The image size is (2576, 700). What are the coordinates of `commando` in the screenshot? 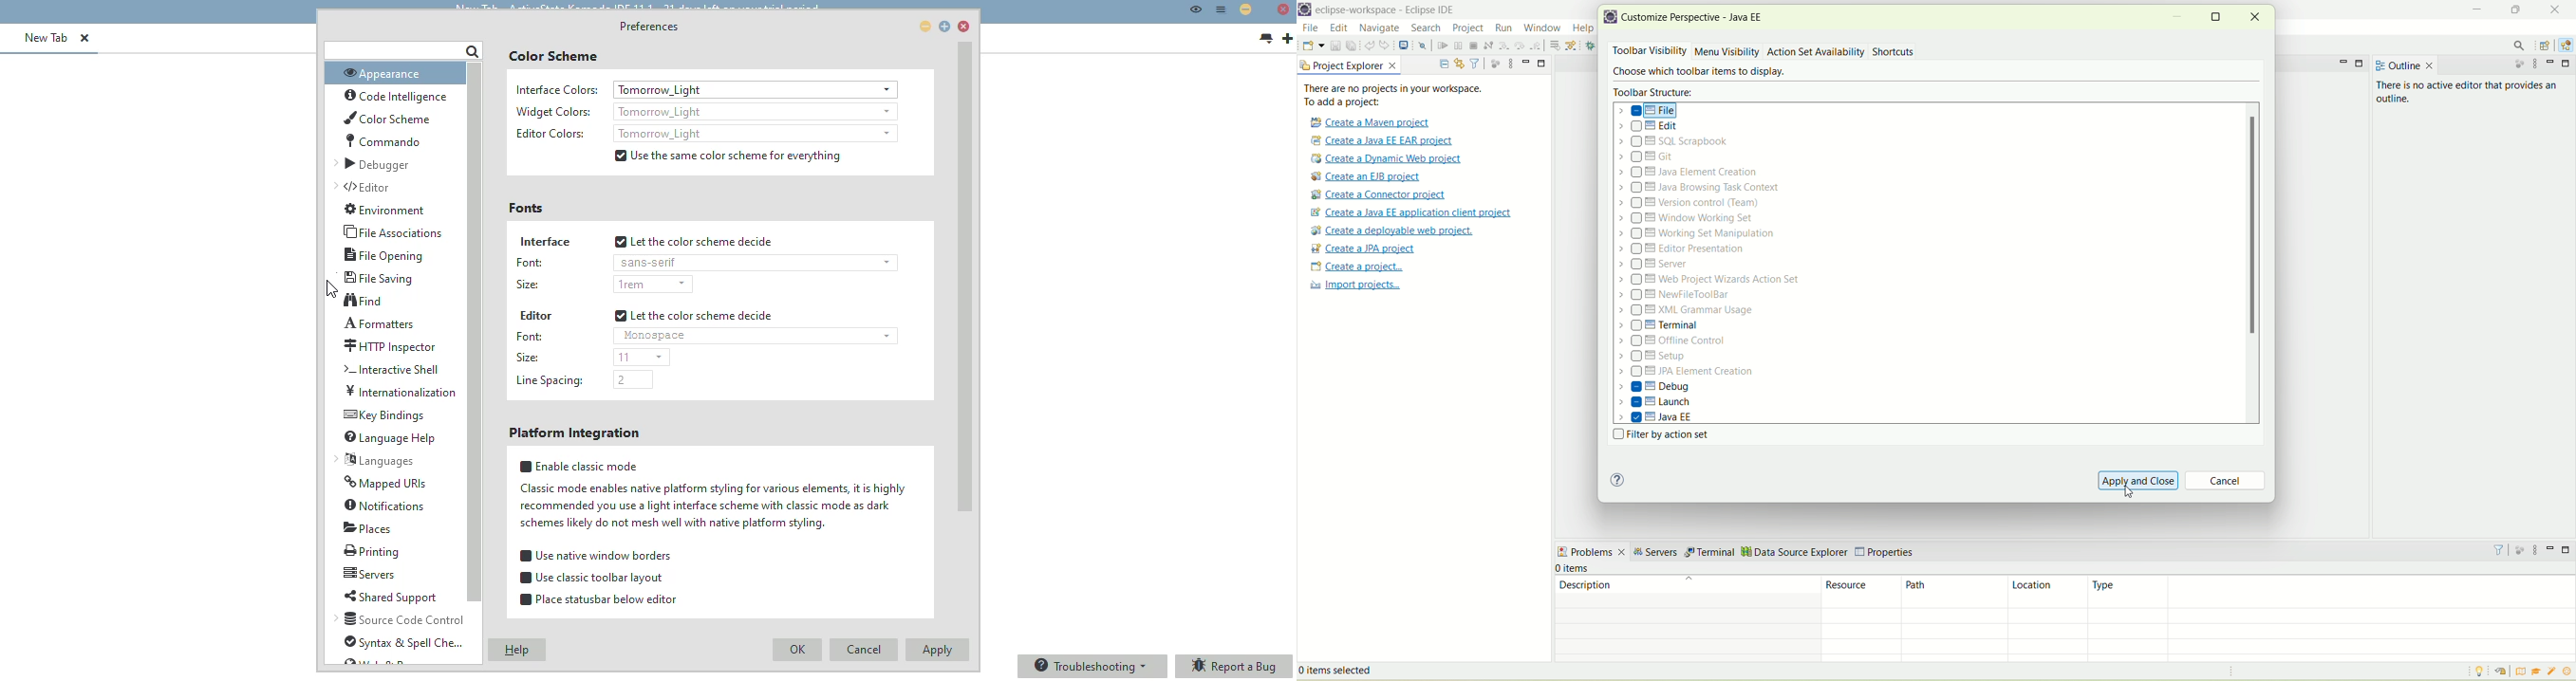 It's located at (383, 140).